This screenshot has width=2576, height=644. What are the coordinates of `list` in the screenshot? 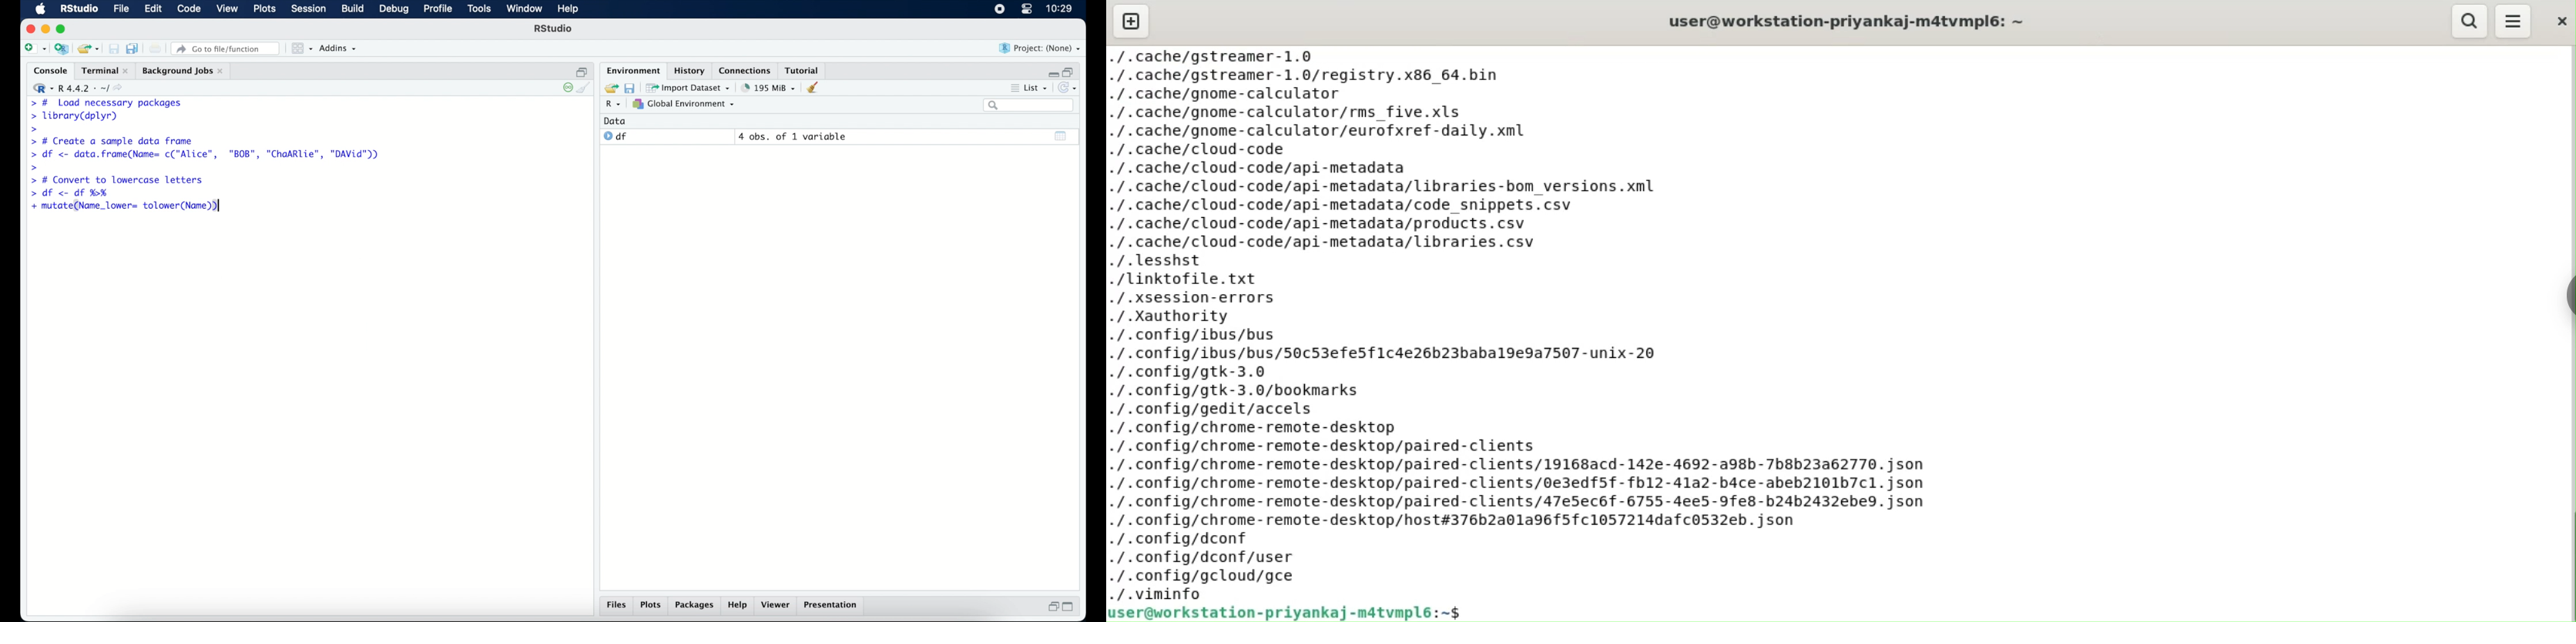 It's located at (1028, 89).